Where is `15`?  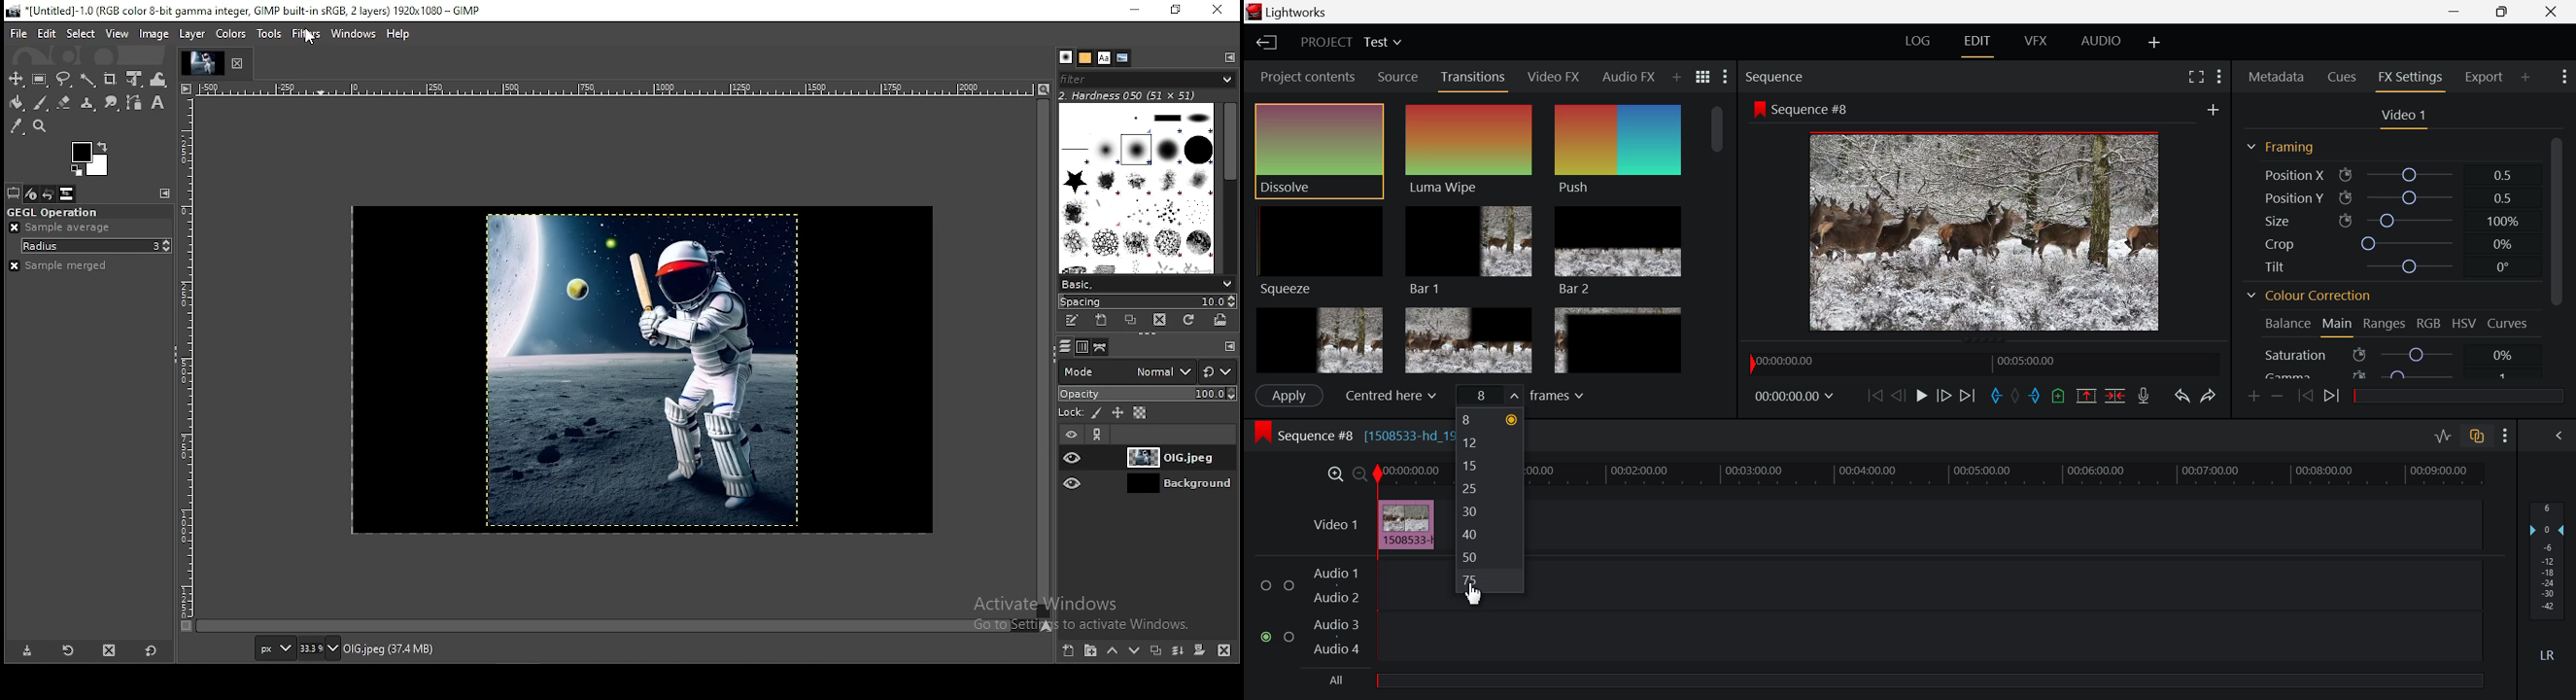
15 is located at coordinates (1489, 465).